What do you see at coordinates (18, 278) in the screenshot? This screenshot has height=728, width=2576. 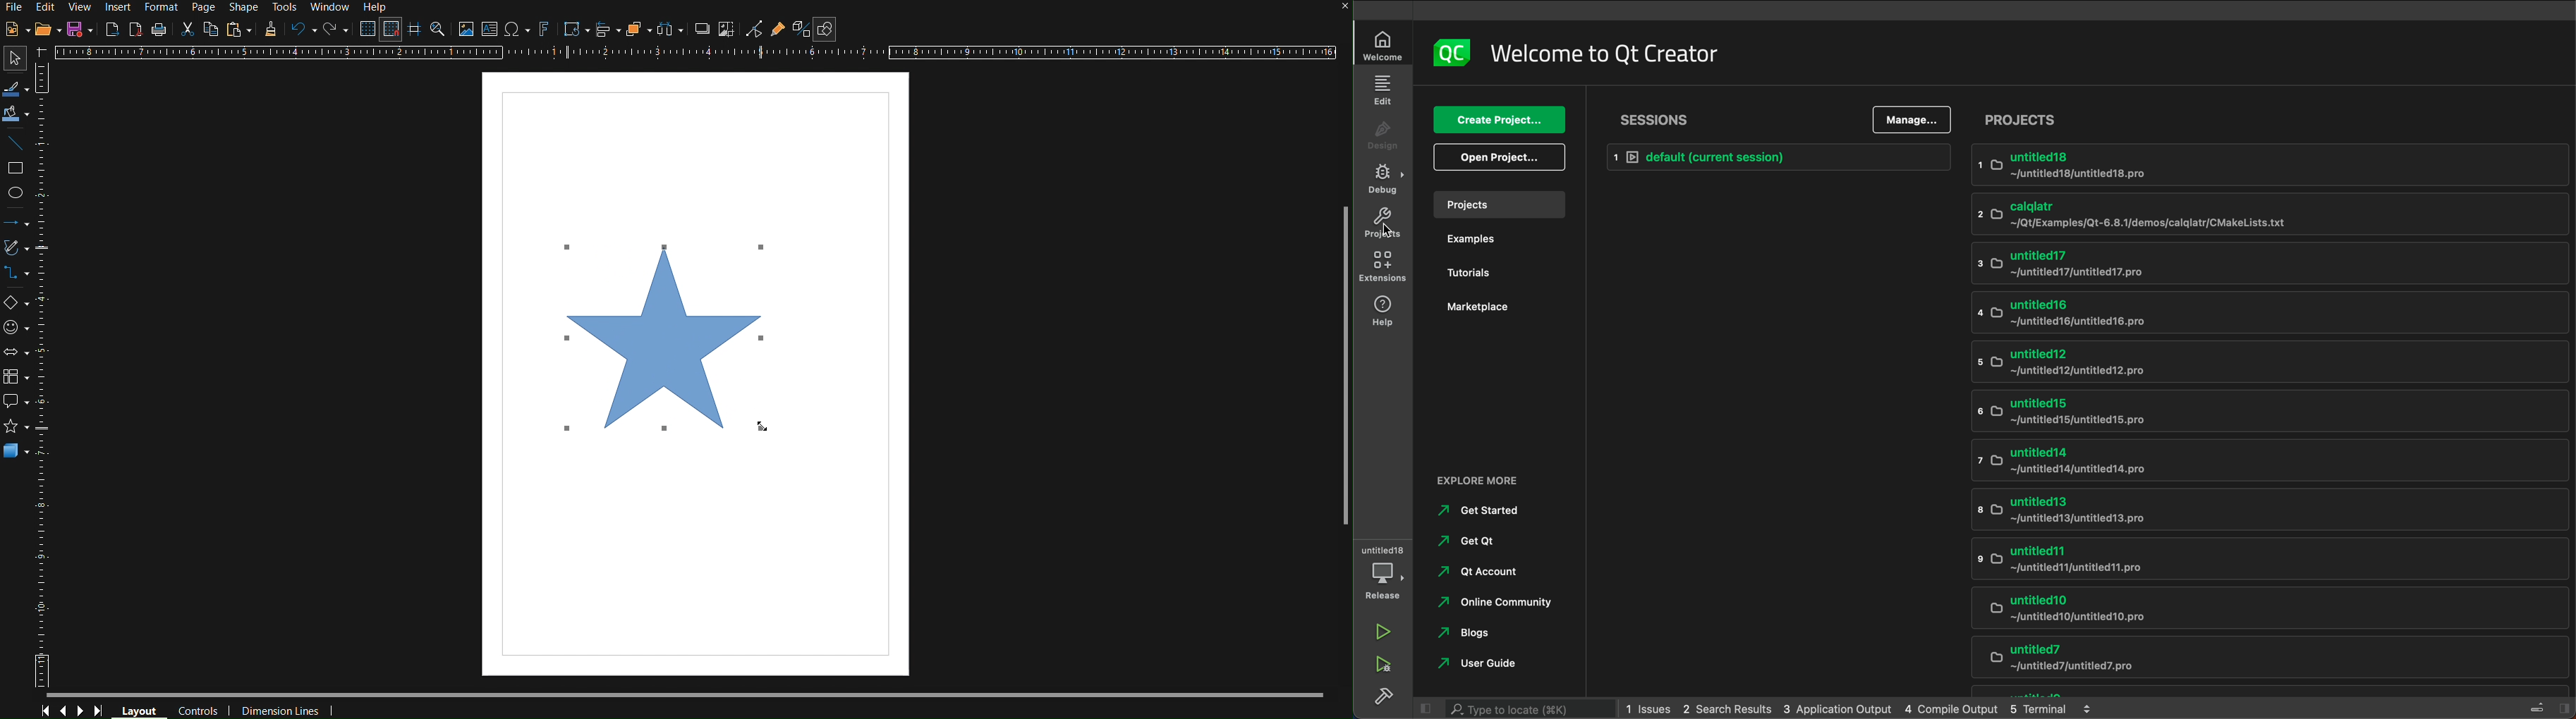 I see `Connector` at bounding box center [18, 278].